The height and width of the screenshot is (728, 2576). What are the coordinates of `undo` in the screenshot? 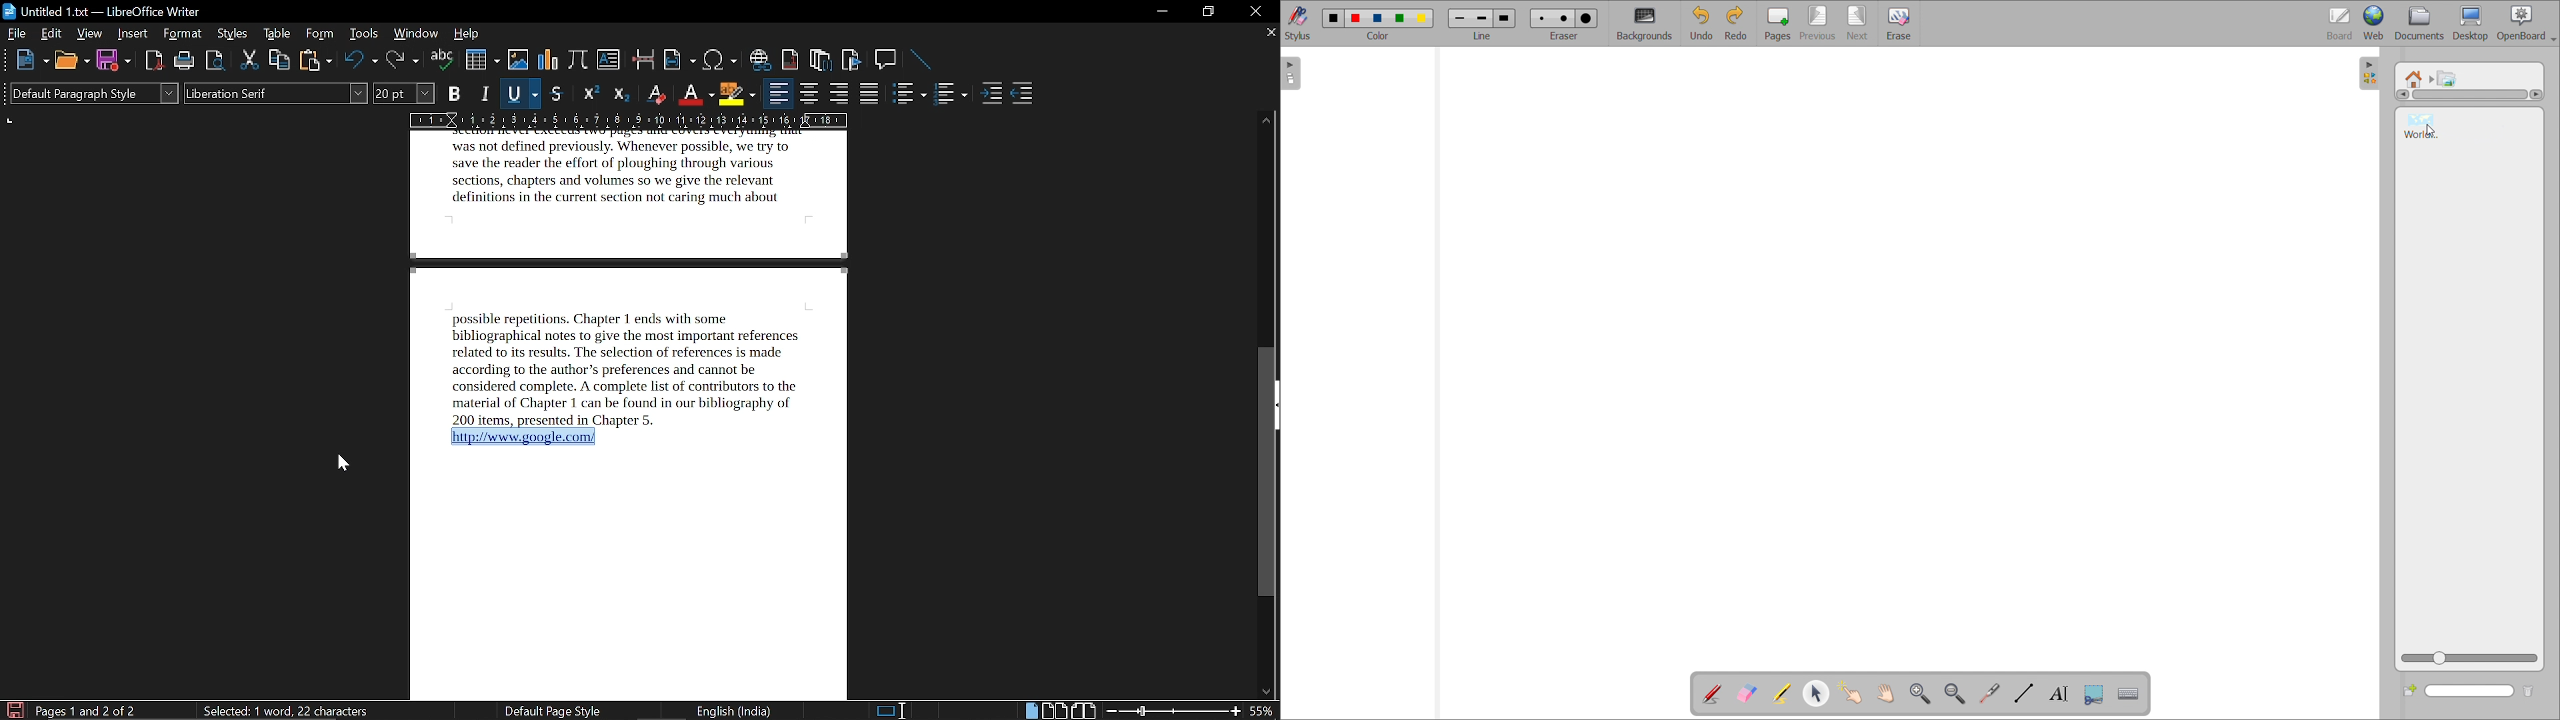 It's located at (361, 61).